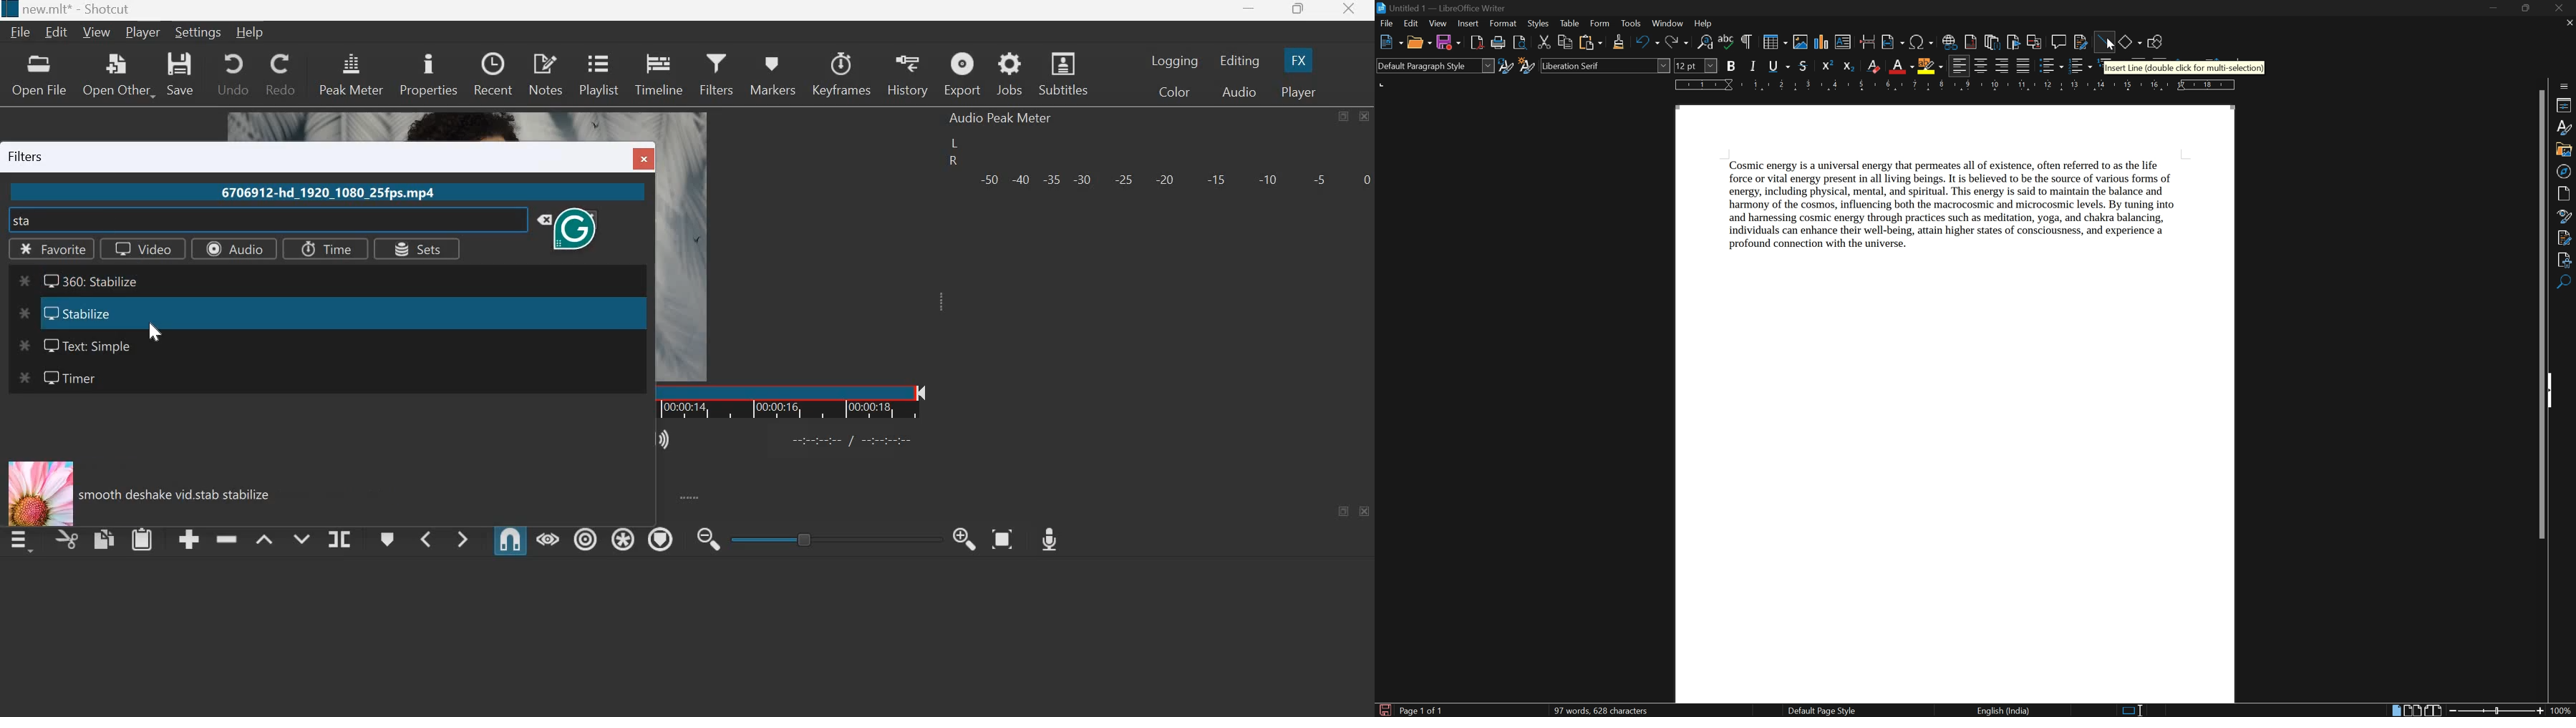 The image size is (2576, 728). I want to click on close, so click(1365, 511).